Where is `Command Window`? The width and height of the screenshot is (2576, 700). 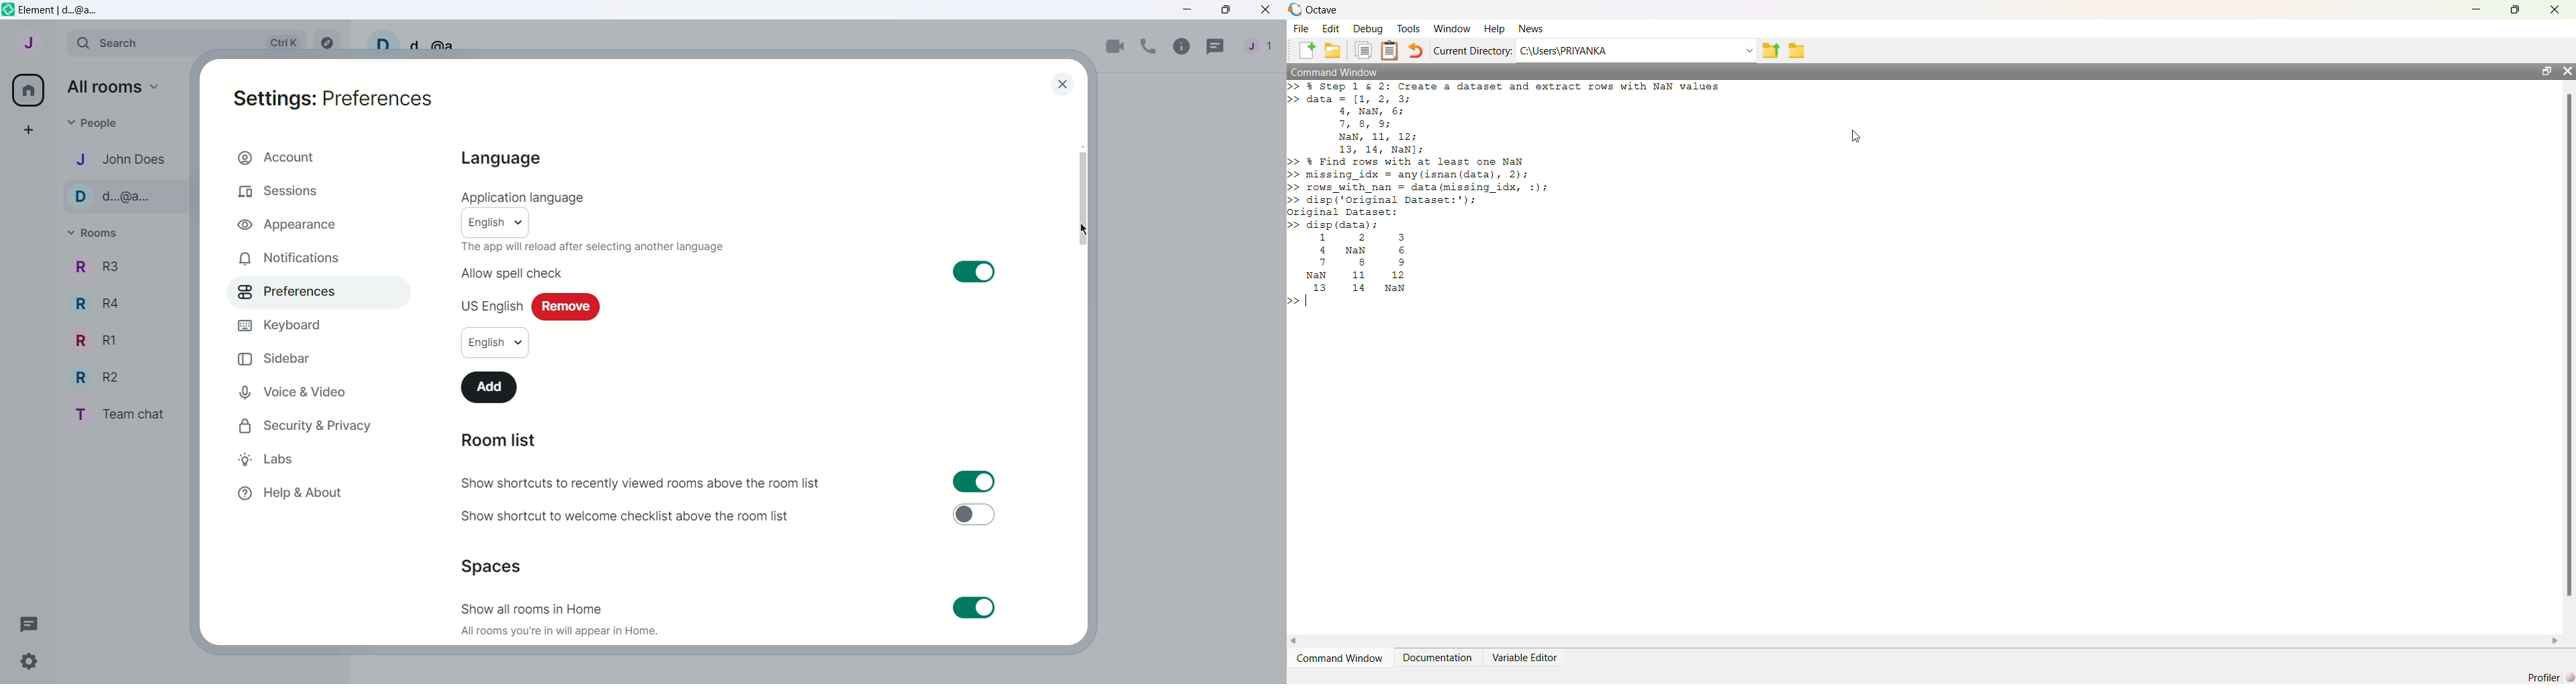 Command Window is located at coordinates (1340, 658).